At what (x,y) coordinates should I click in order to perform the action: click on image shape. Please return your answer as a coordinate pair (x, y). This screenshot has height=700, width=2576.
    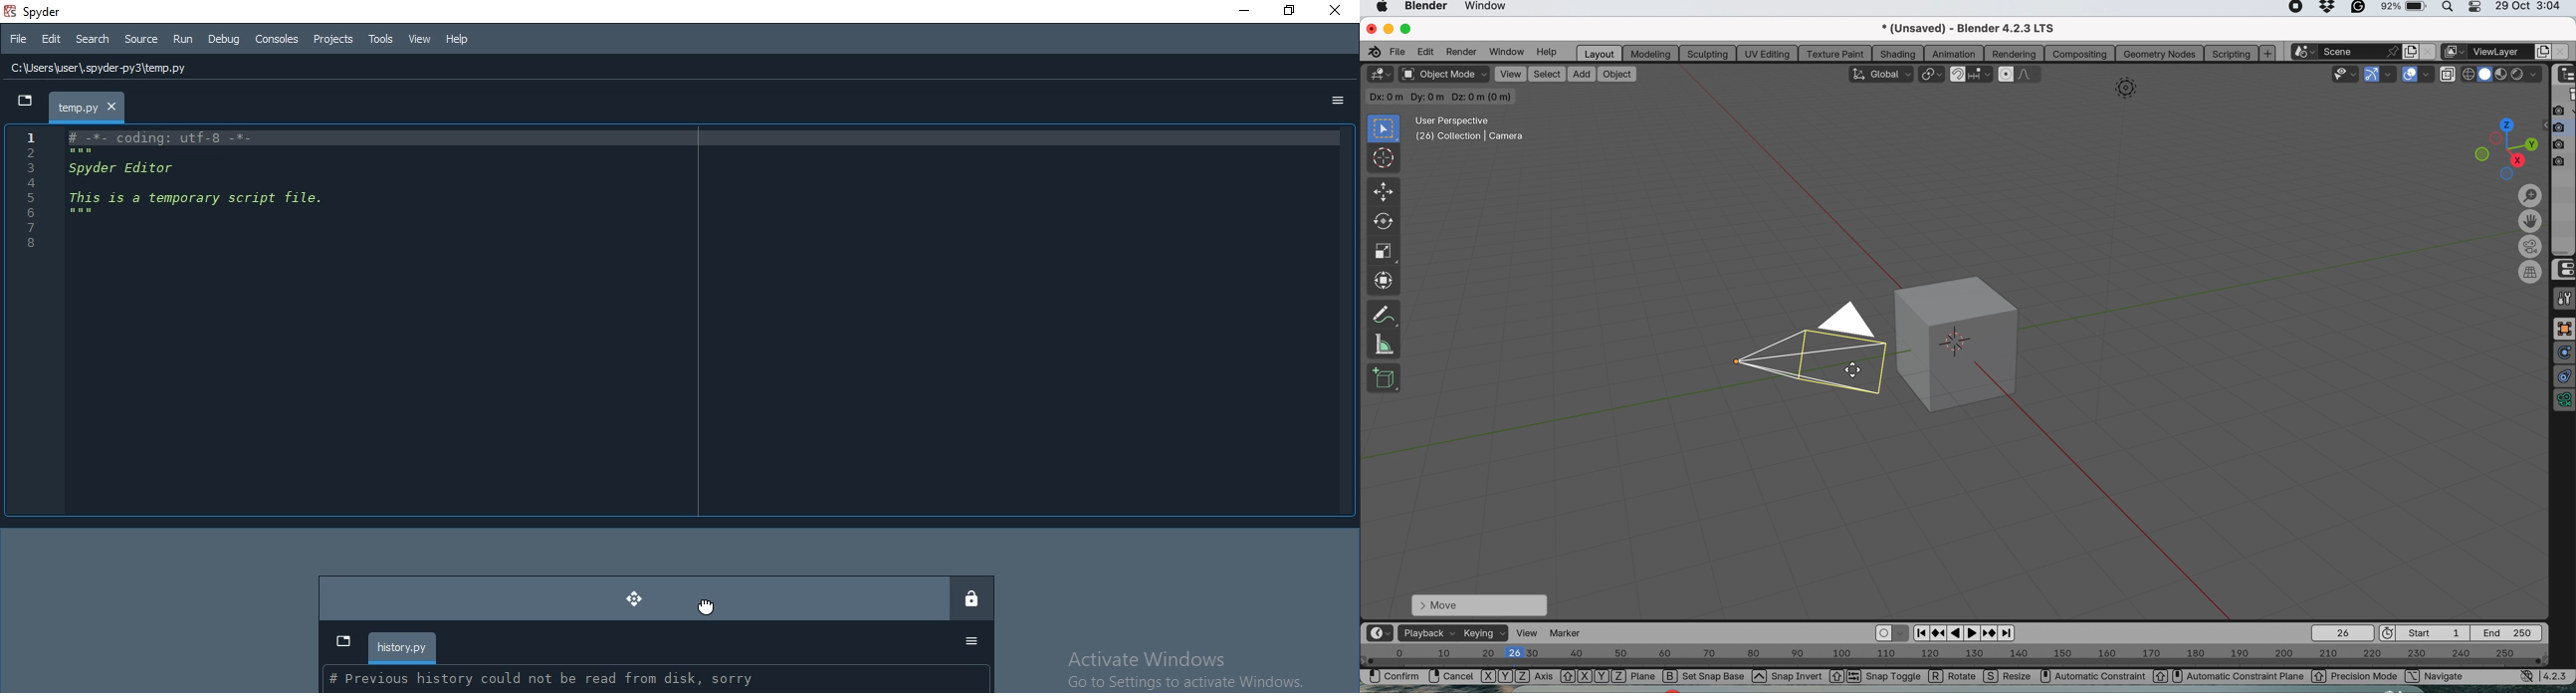
    Looking at the image, I should click on (2126, 90).